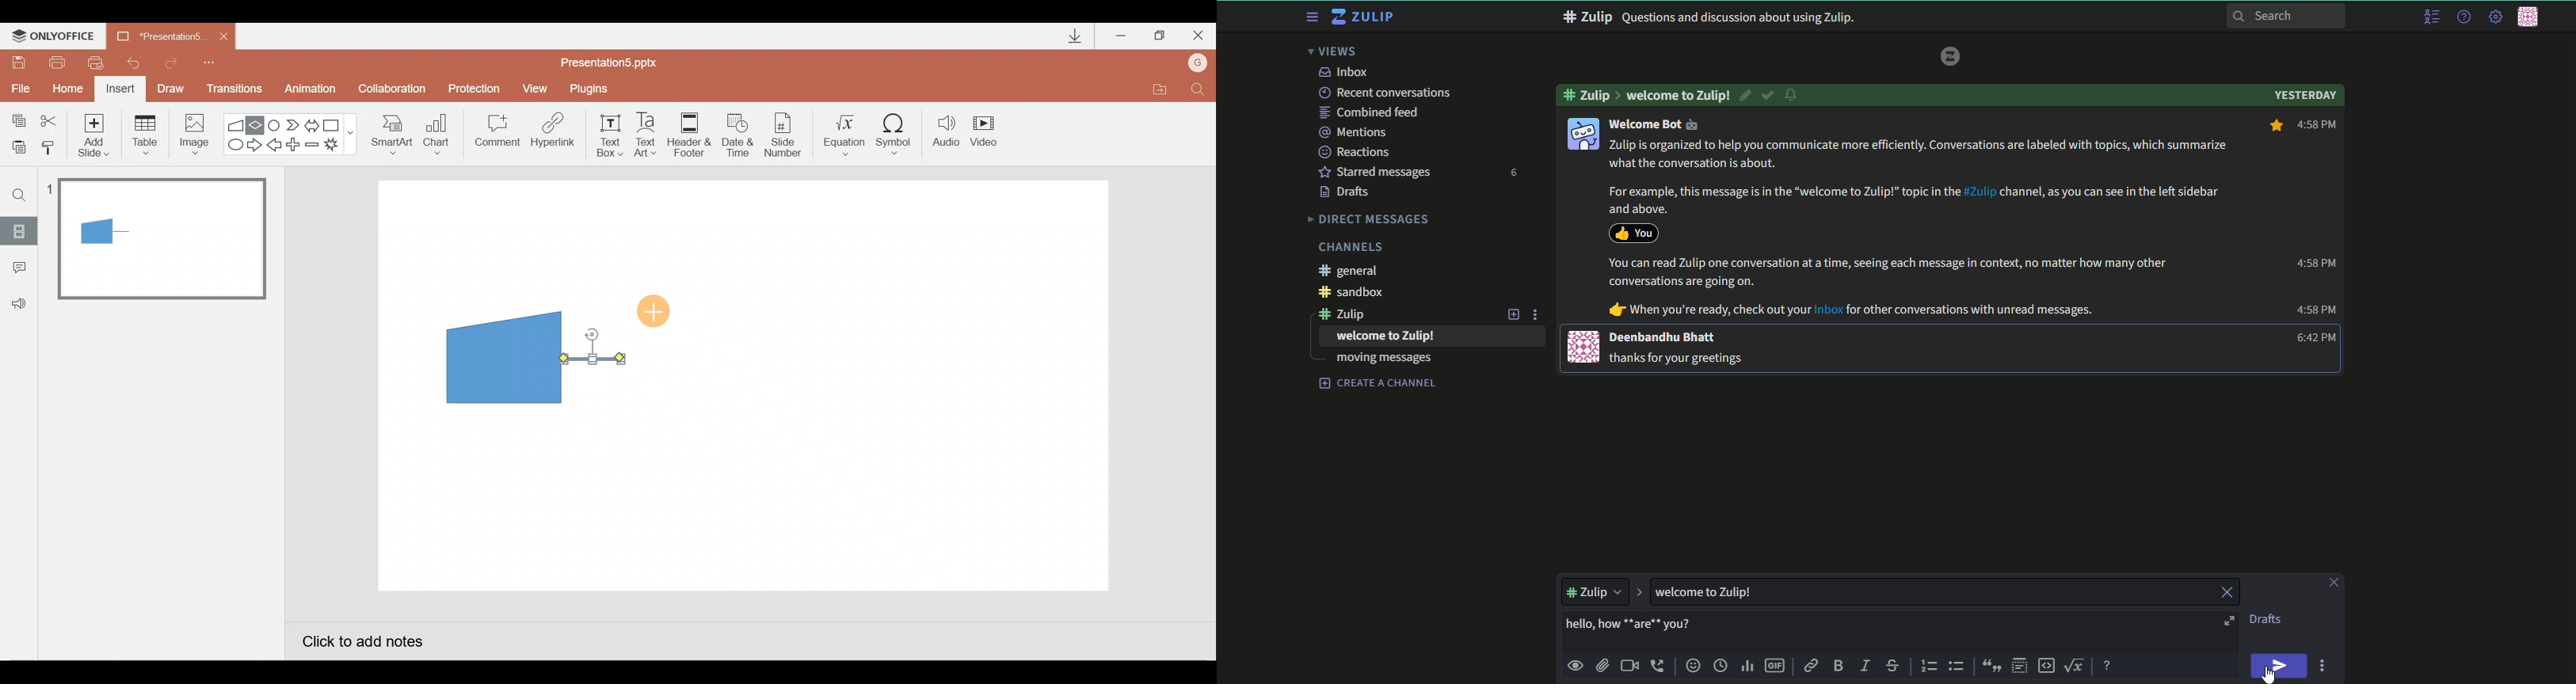 This screenshot has height=700, width=2576. I want to click on text, so click(1386, 336).